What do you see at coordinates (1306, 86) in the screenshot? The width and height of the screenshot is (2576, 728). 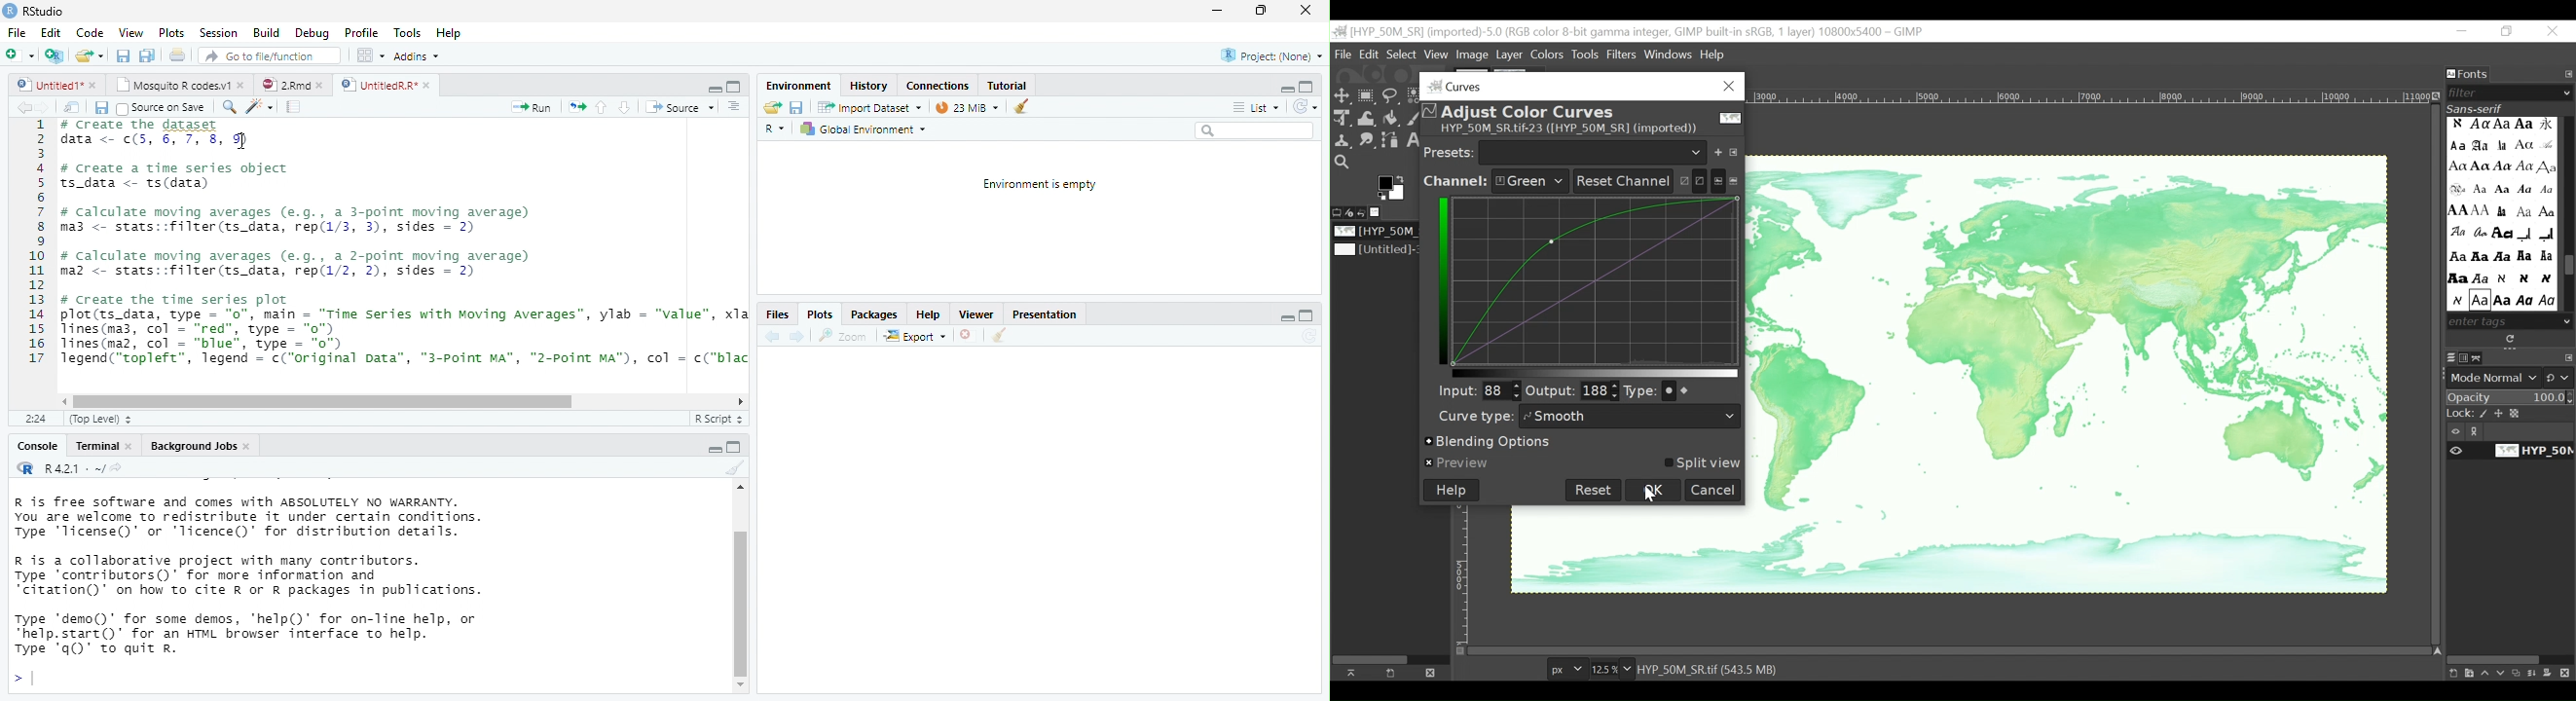 I see `maximize` at bounding box center [1306, 86].